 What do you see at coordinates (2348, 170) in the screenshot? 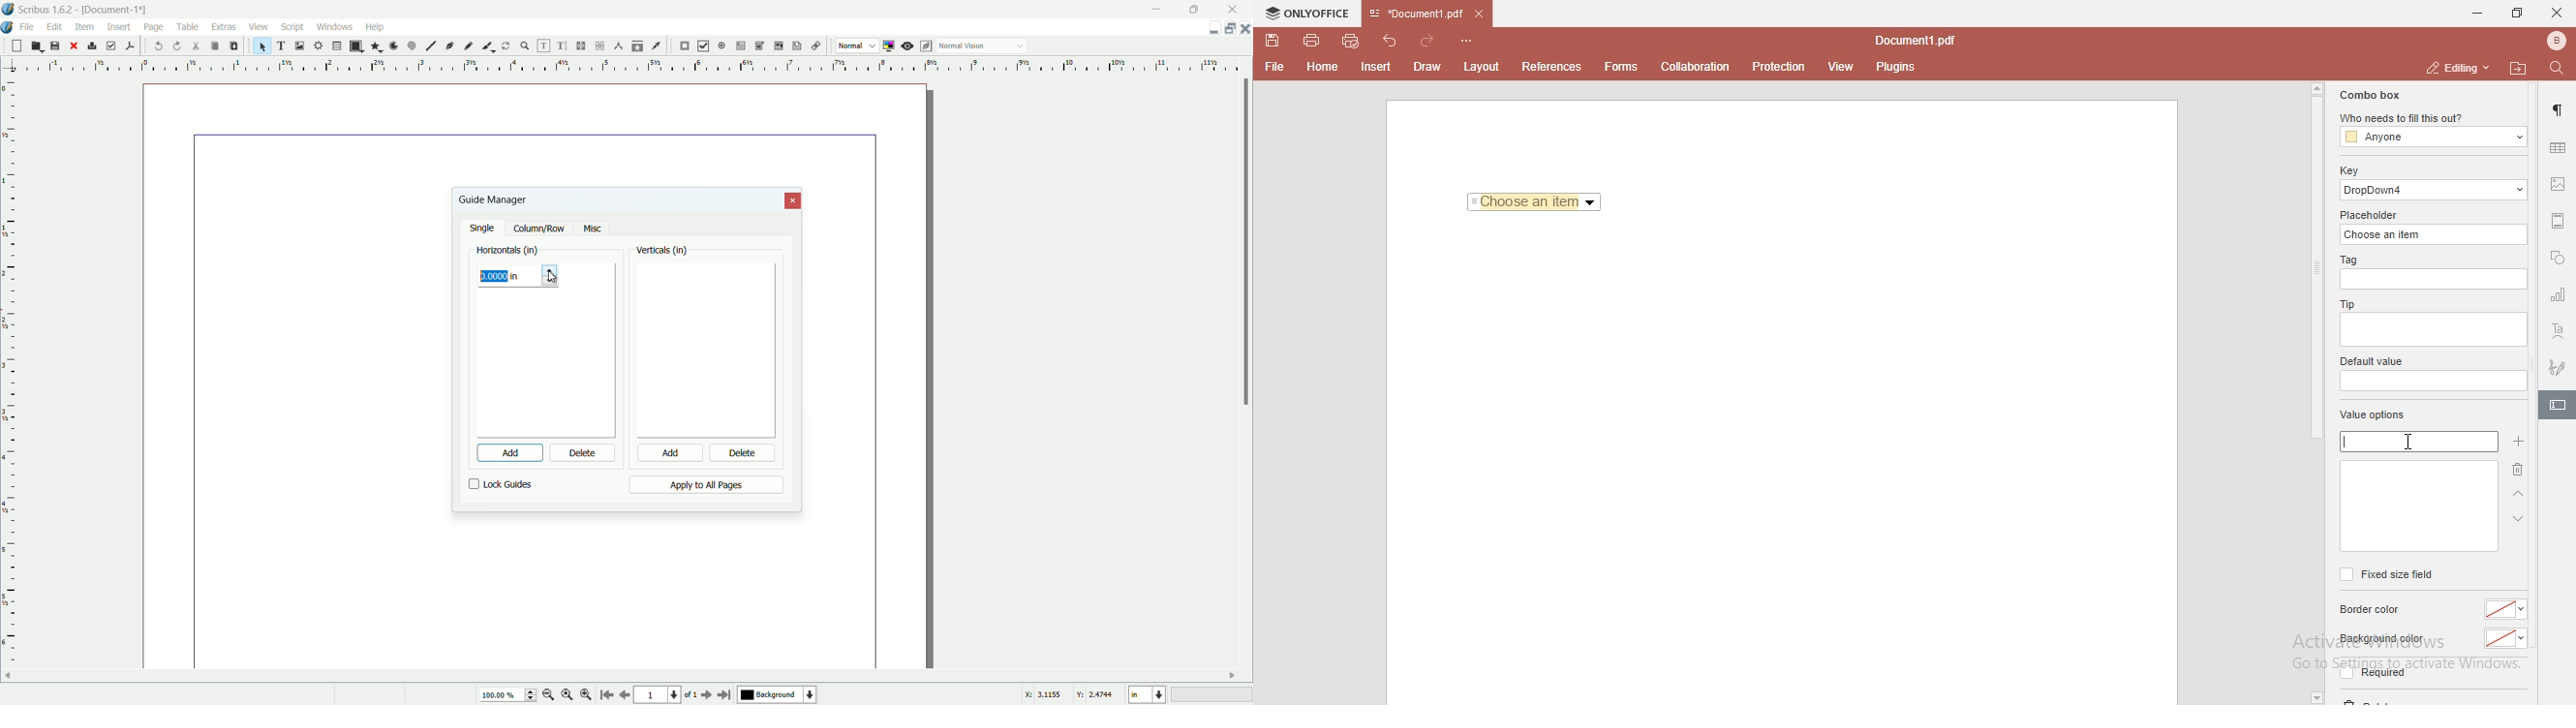
I see `key` at bounding box center [2348, 170].